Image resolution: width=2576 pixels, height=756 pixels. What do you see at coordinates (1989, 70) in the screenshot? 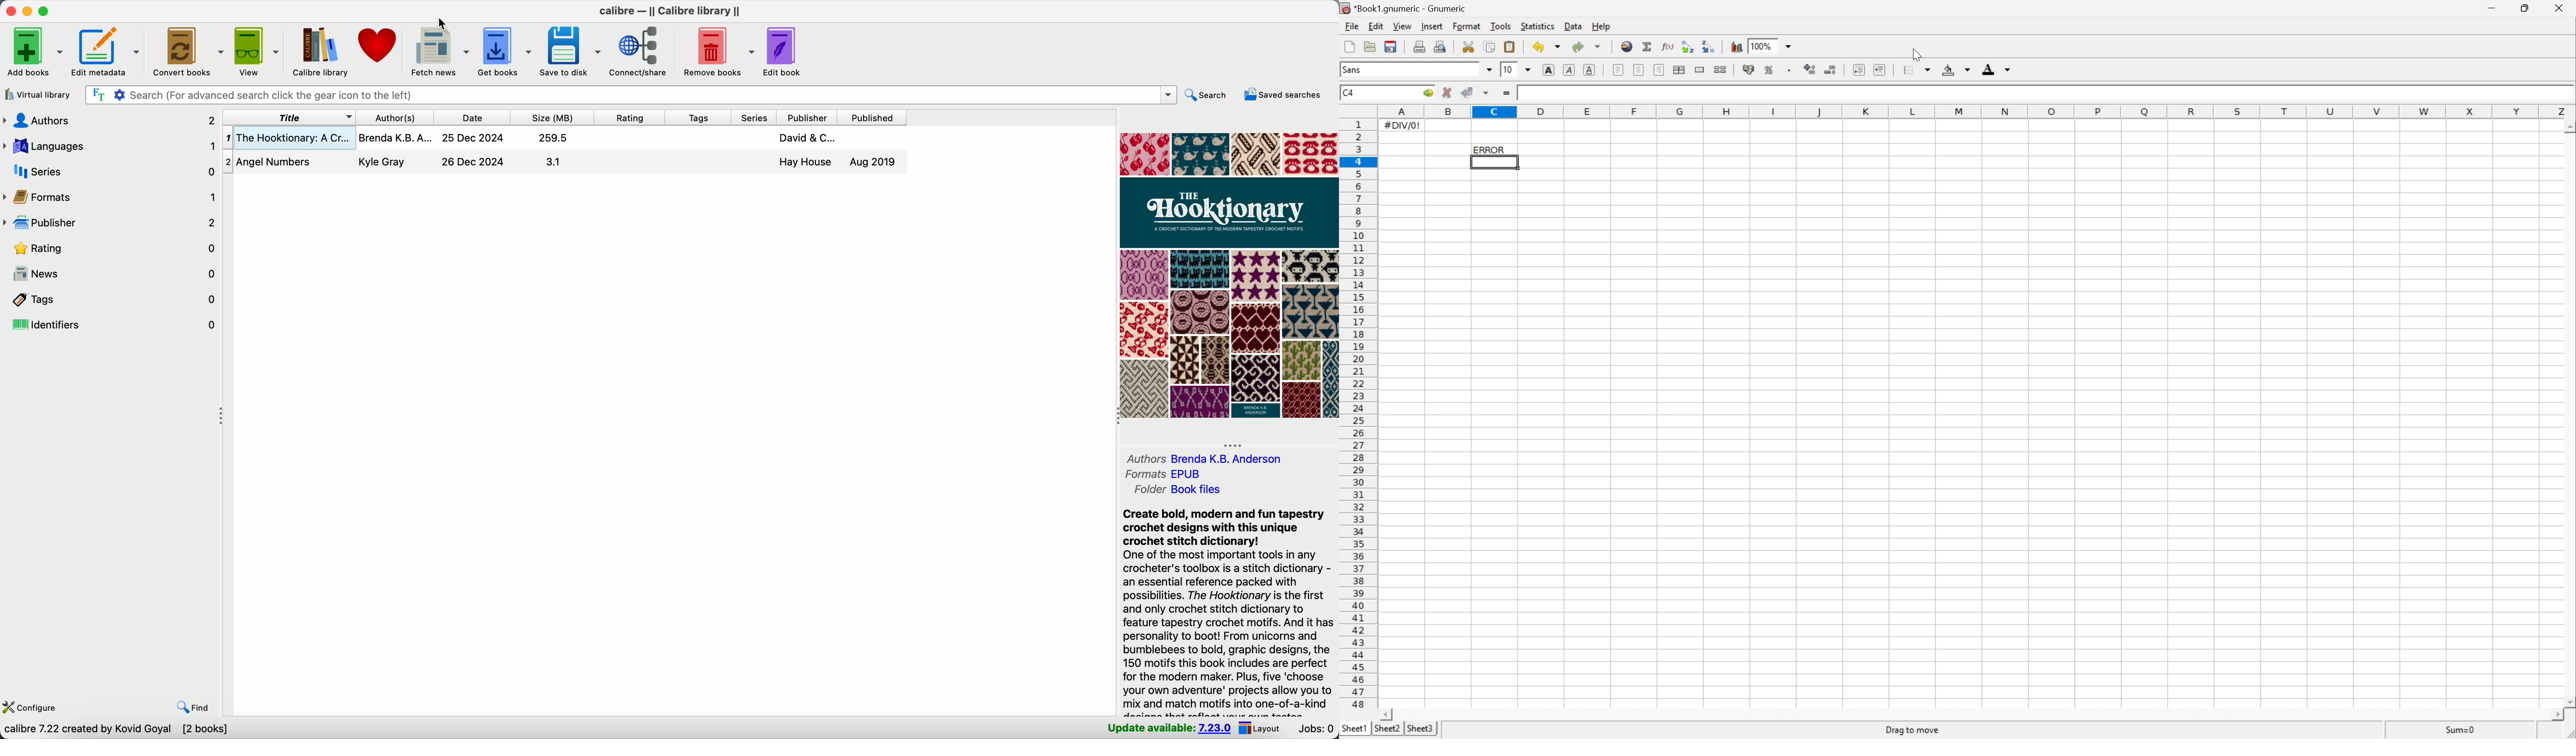
I see `Foreground` at bounding box center [1989, 70].